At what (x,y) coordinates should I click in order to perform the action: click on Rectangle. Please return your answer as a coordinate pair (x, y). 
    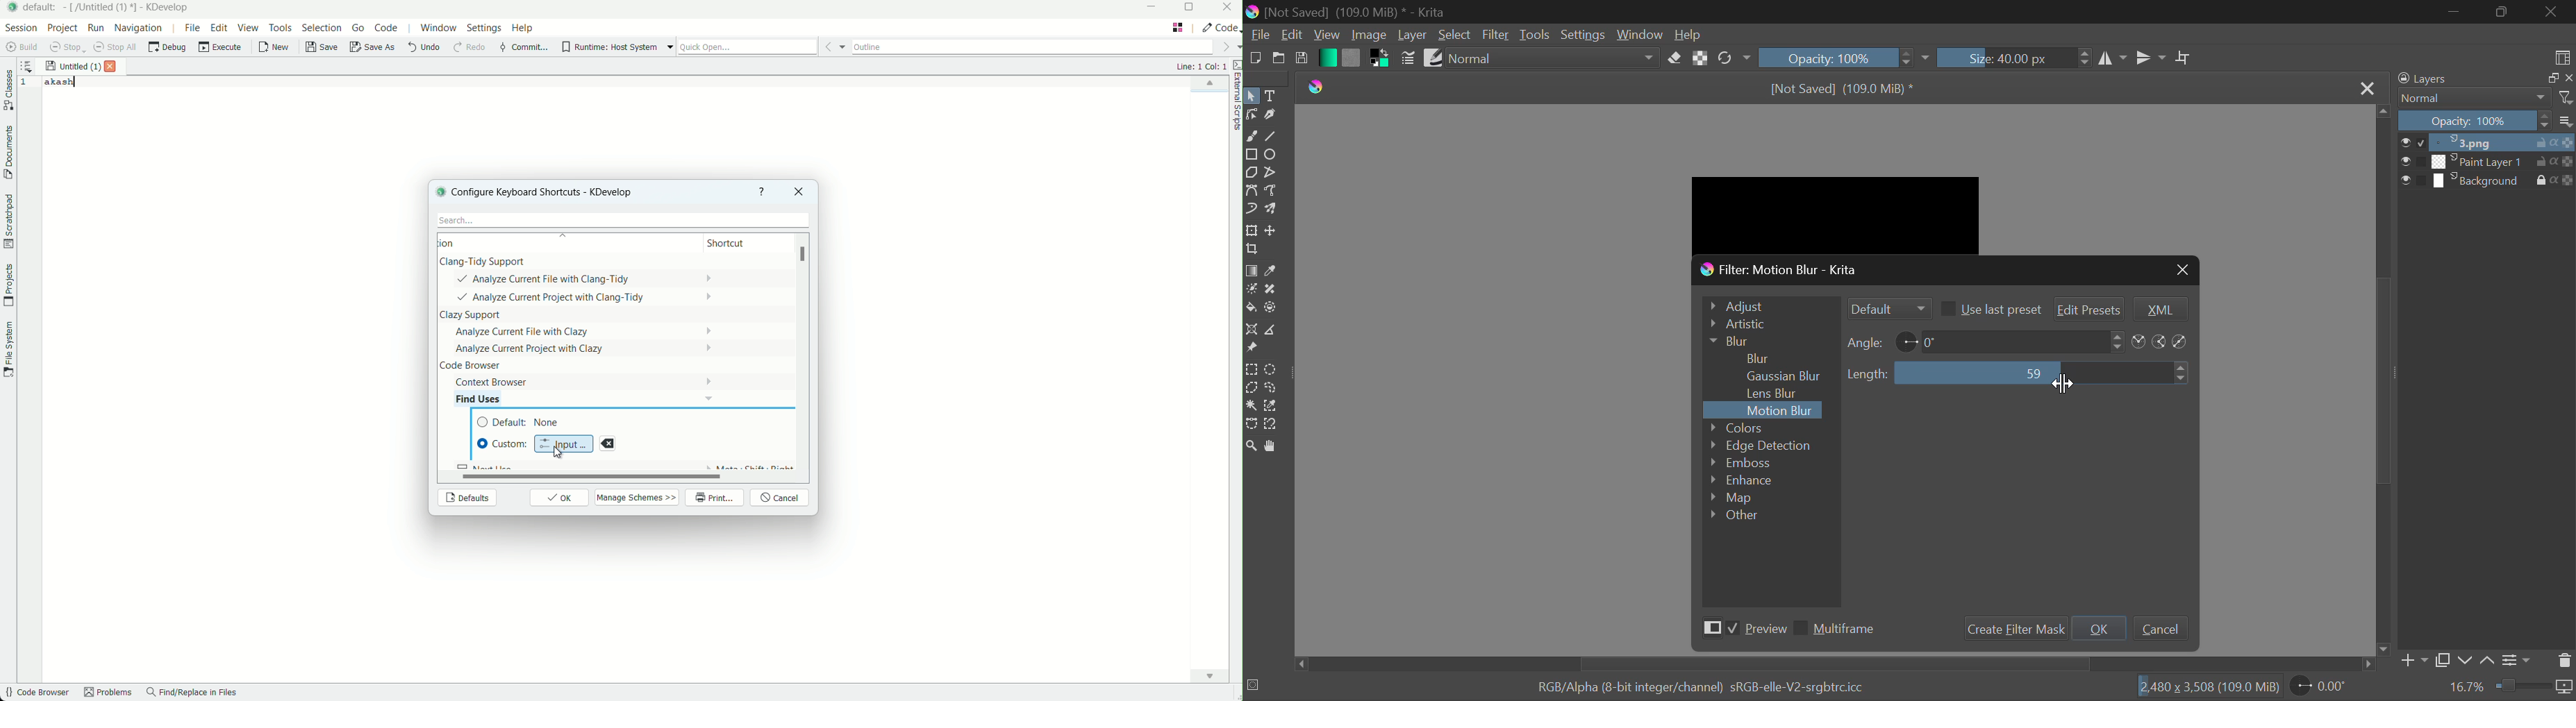
    Looking at the image, I should click on (1251, 153).